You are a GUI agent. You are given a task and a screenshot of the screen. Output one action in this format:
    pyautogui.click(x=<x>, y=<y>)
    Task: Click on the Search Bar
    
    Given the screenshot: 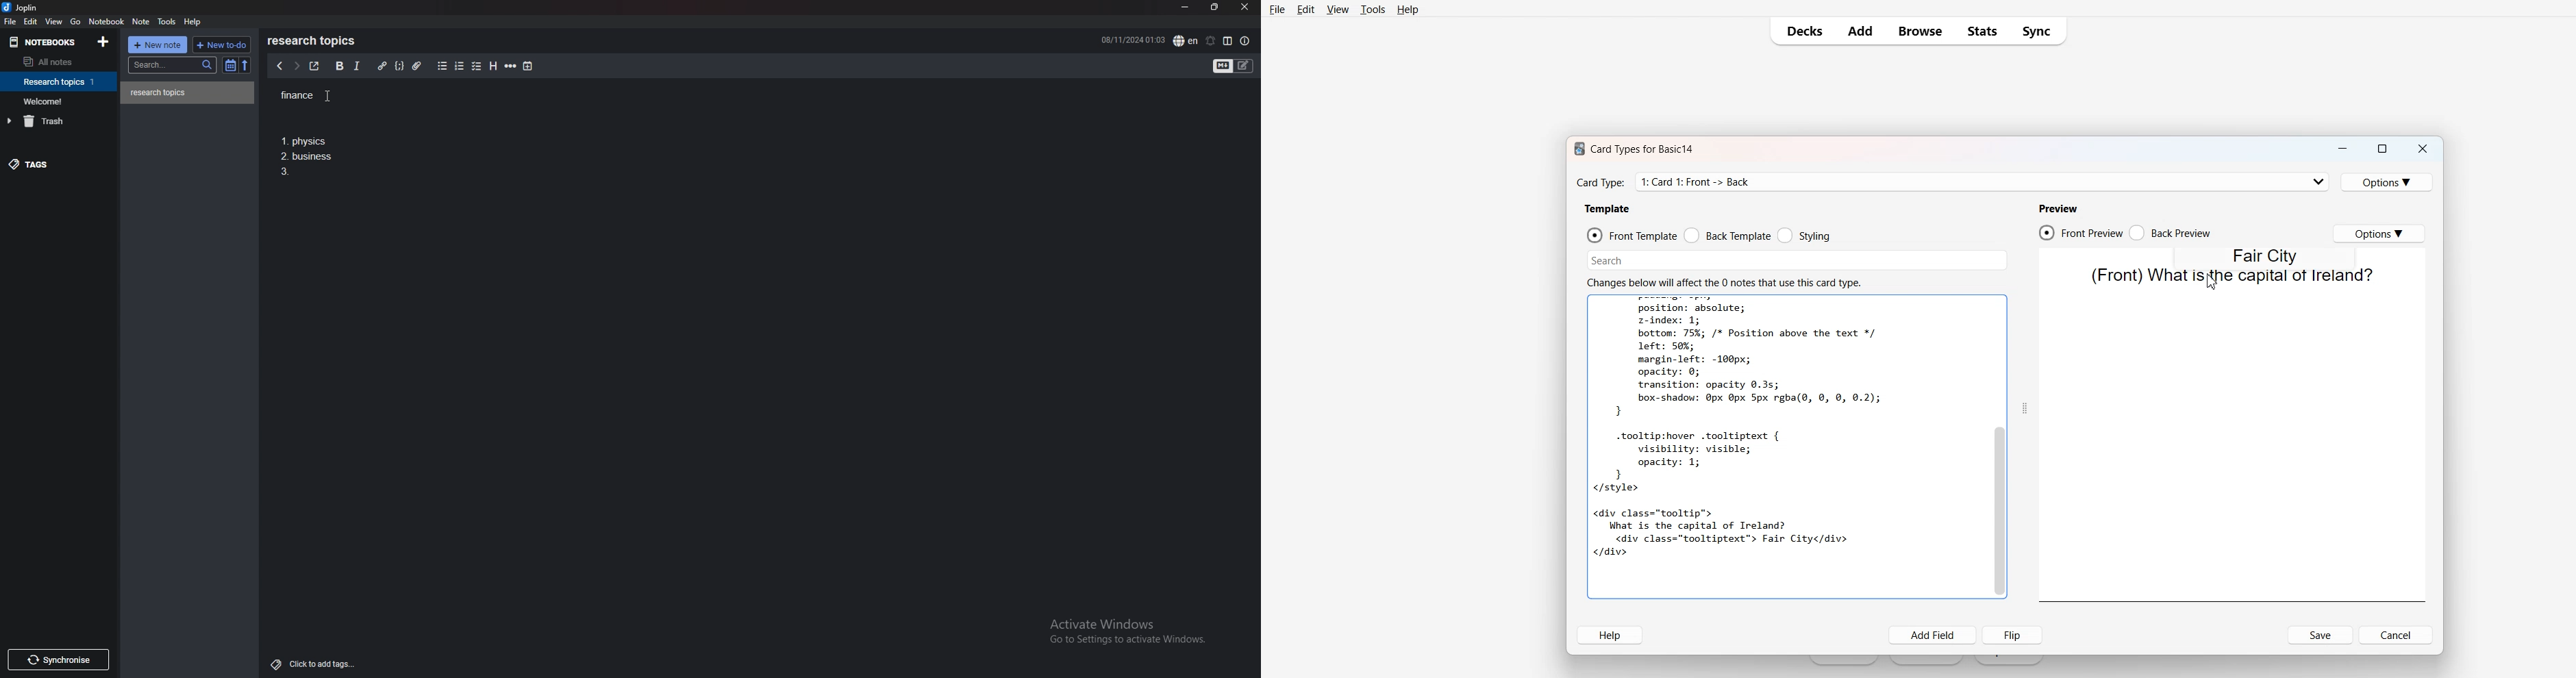 What is the action you would take?
    pyautogui.click(x=1797, y=260)
    